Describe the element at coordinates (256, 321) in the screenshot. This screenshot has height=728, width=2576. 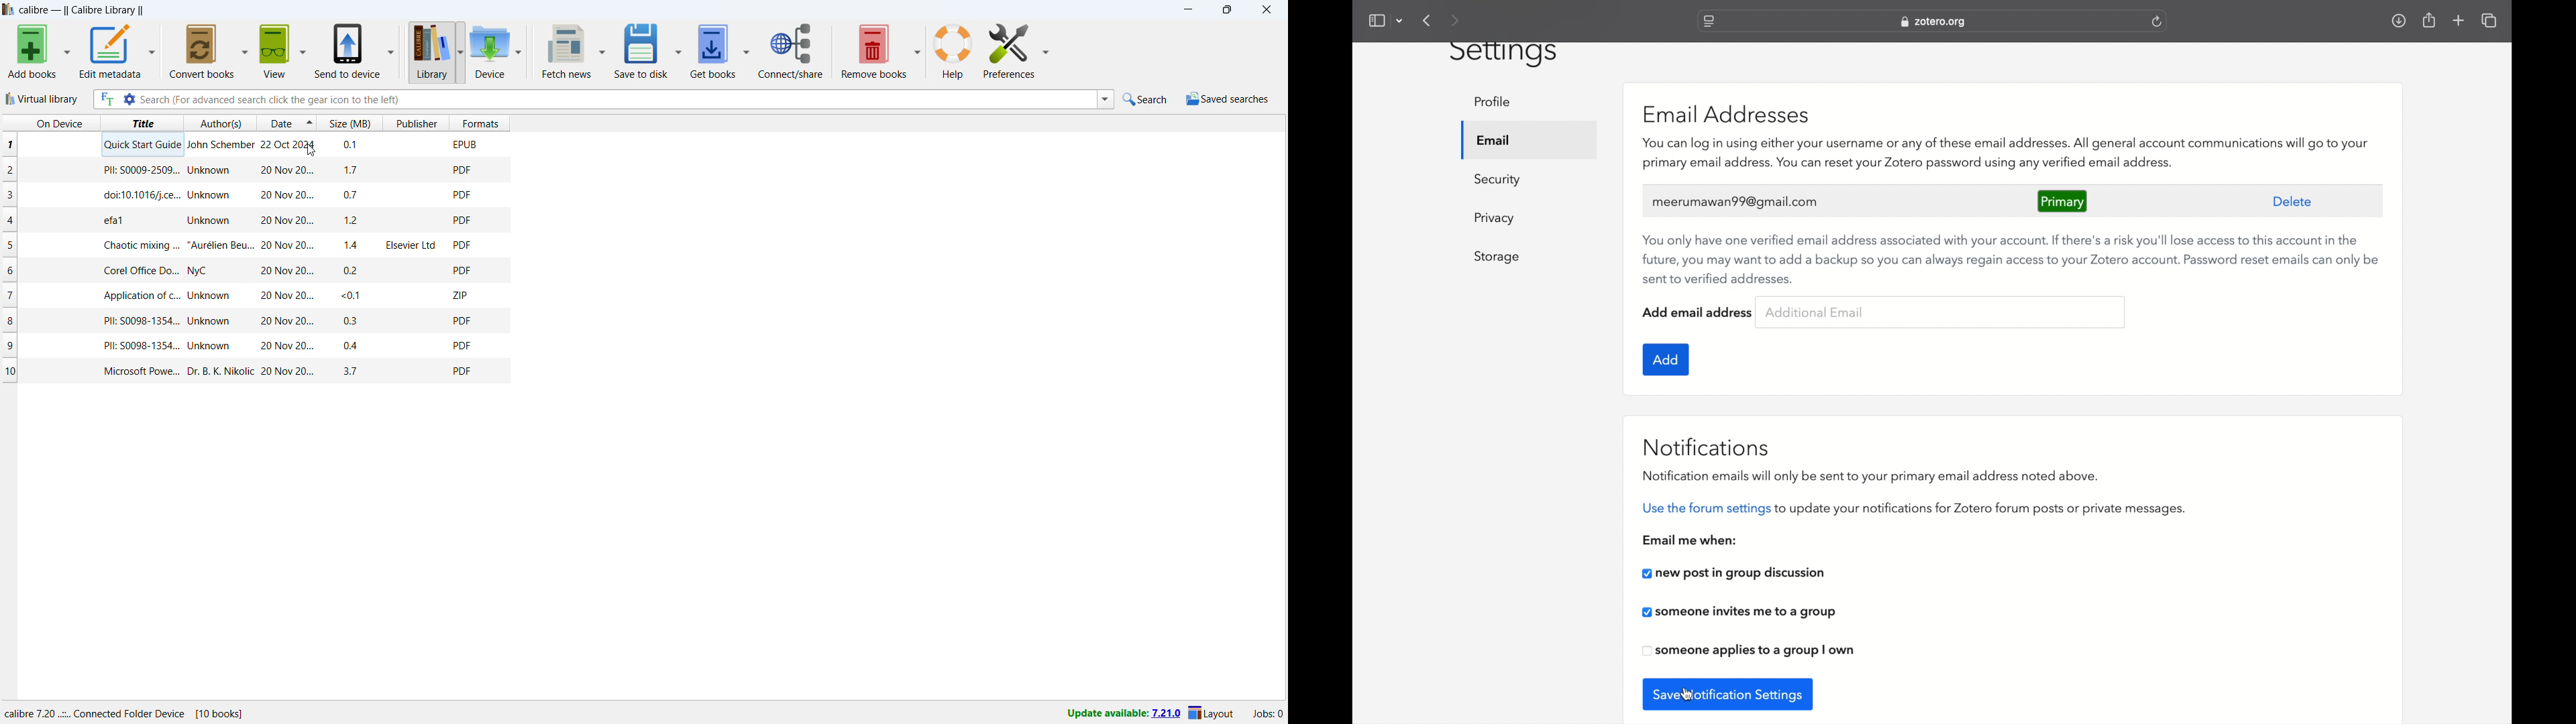
I see `one book entry` at that location.